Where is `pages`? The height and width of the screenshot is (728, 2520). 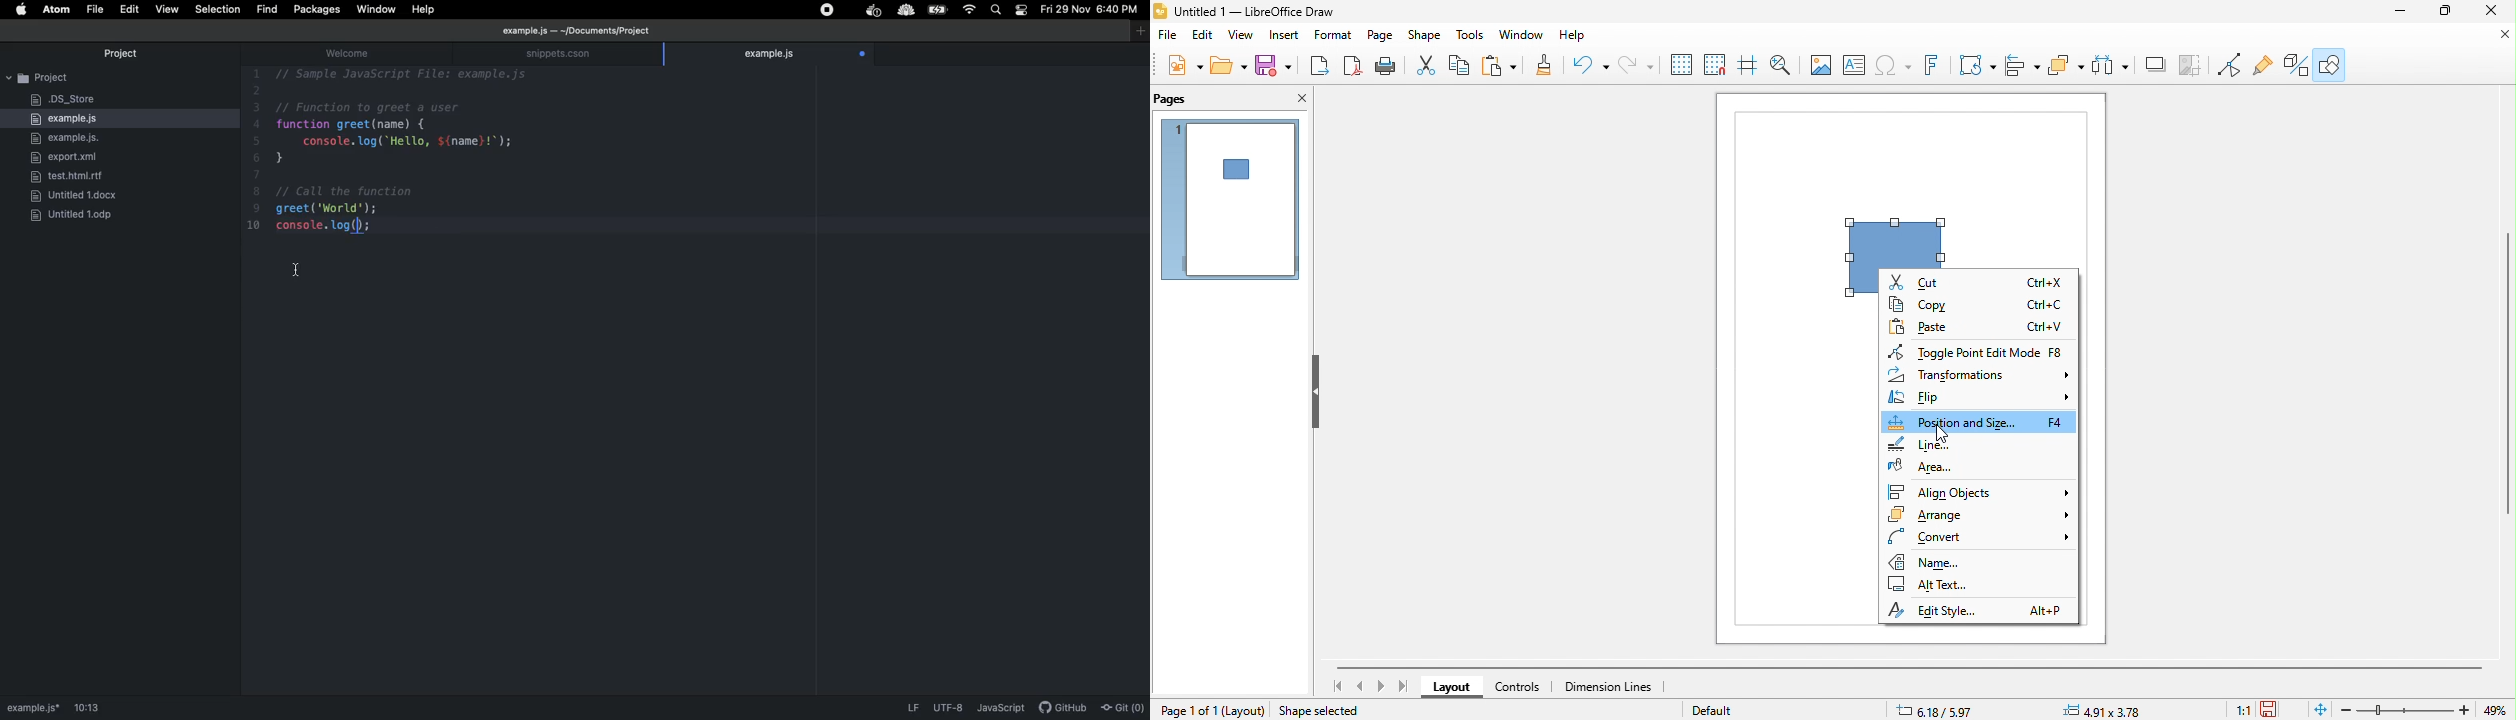
pages is located at coordinates (1185, 99).